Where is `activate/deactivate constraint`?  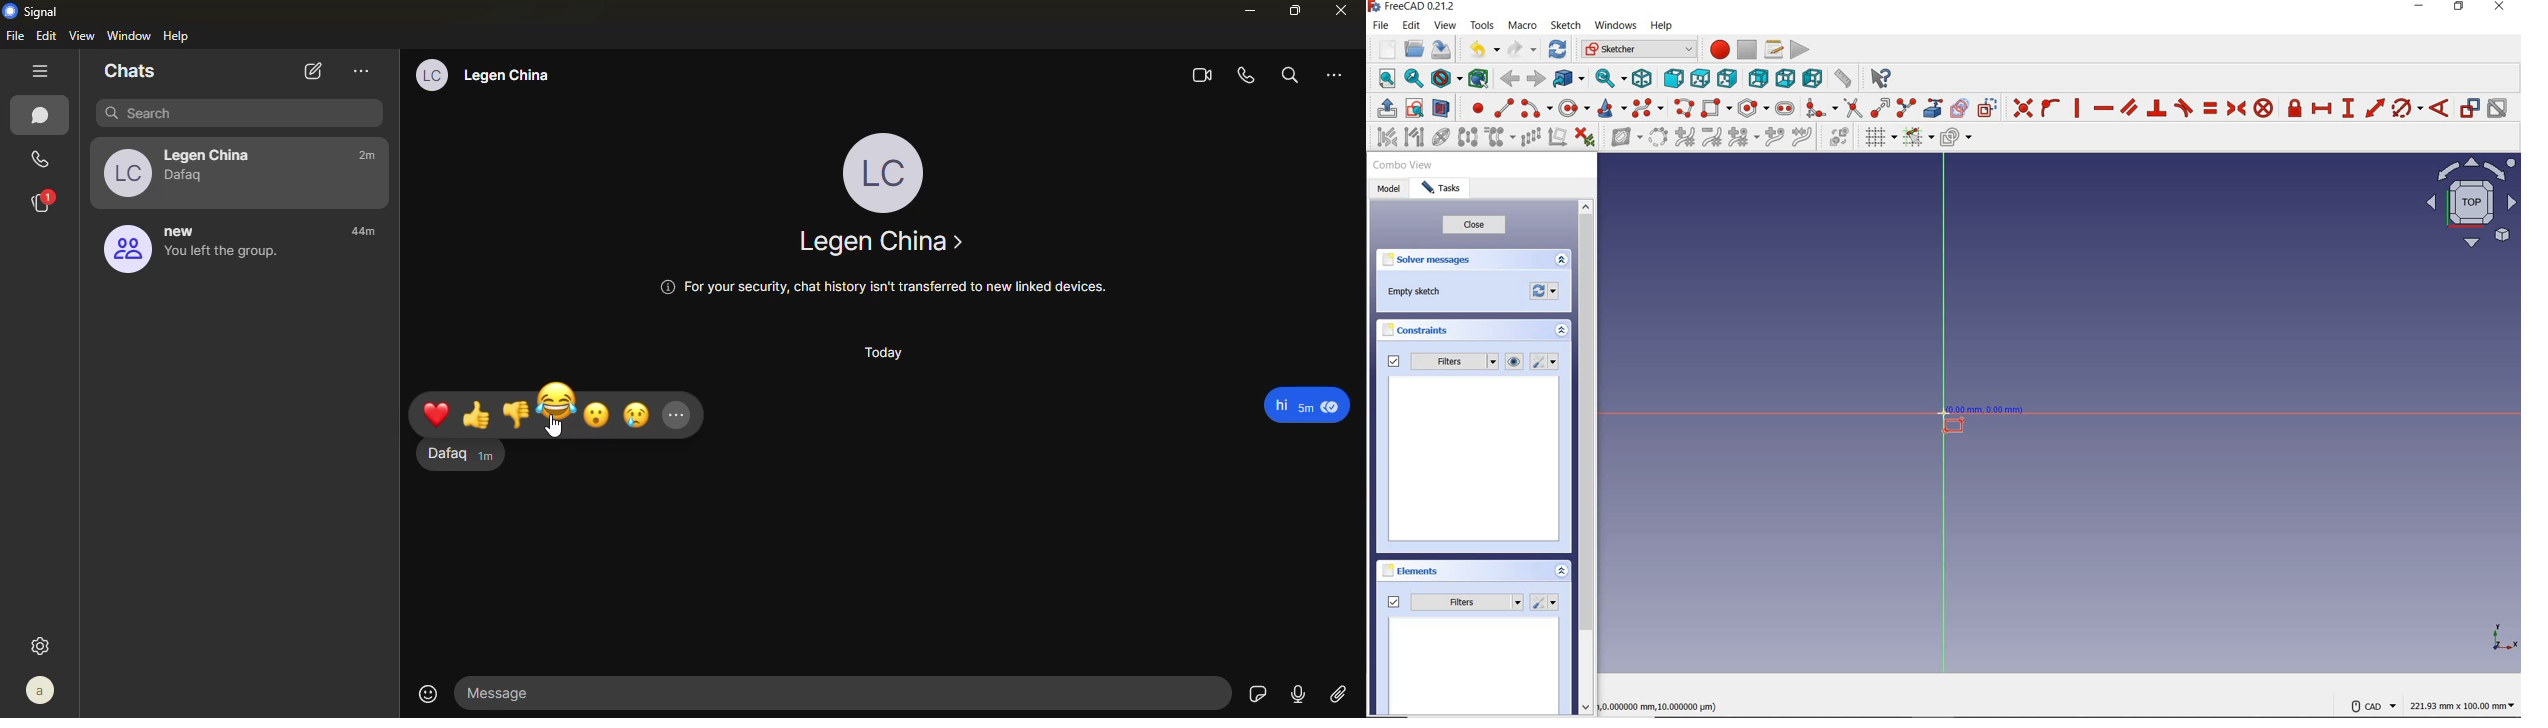
activate/deactivate constraint is located at coordinates (2499, 109).